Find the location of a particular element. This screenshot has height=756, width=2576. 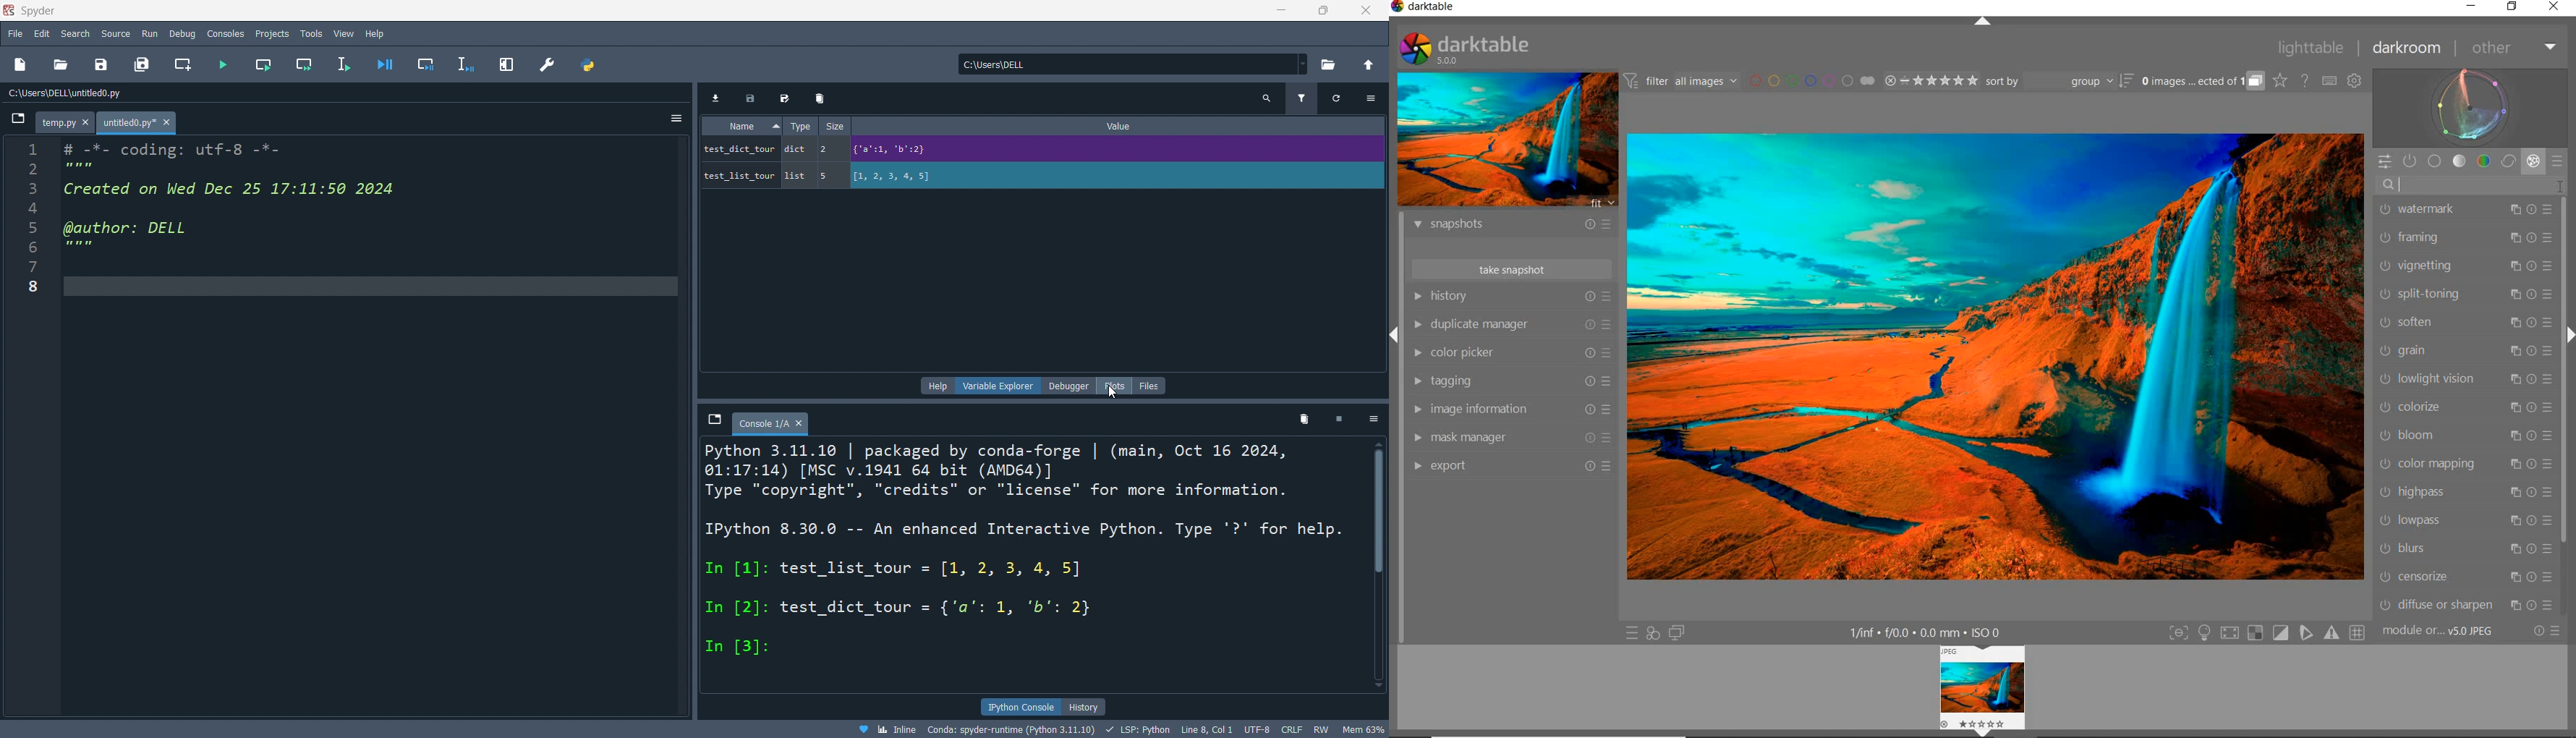

preference is located at coordinates (547, 64).